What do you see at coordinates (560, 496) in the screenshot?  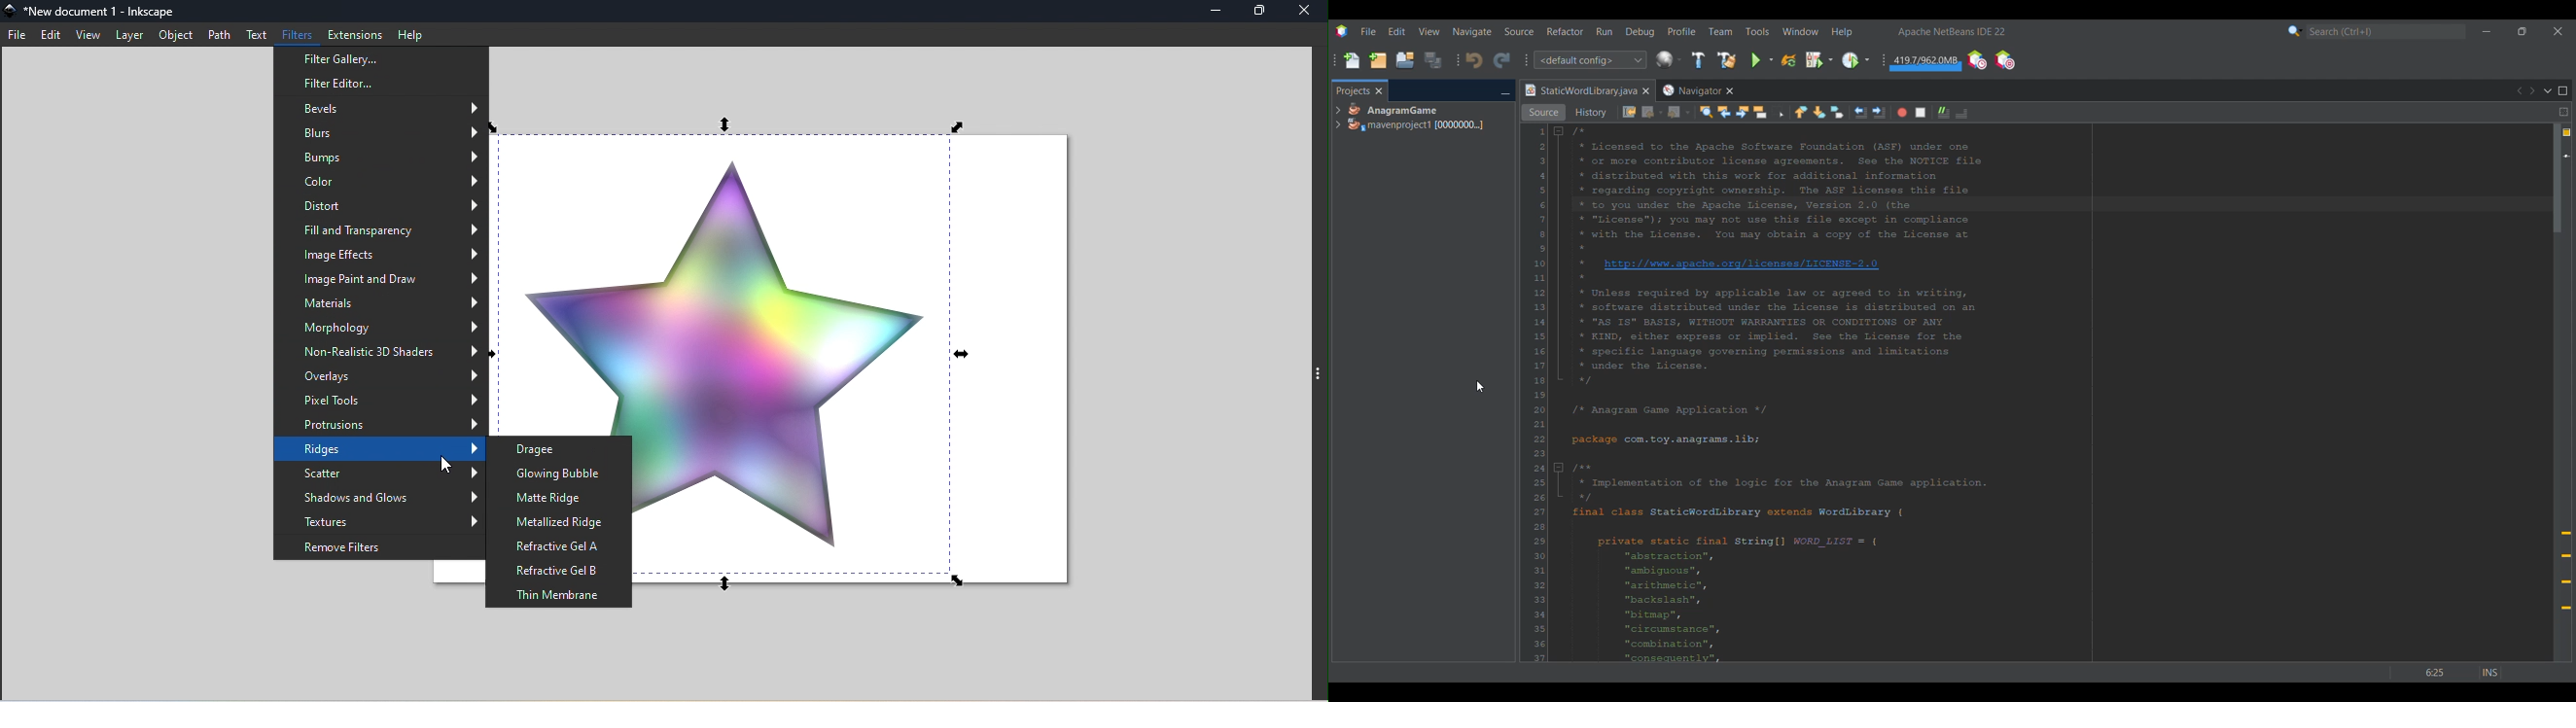 I see `Matte ridge` at bounding box center [560, 496].